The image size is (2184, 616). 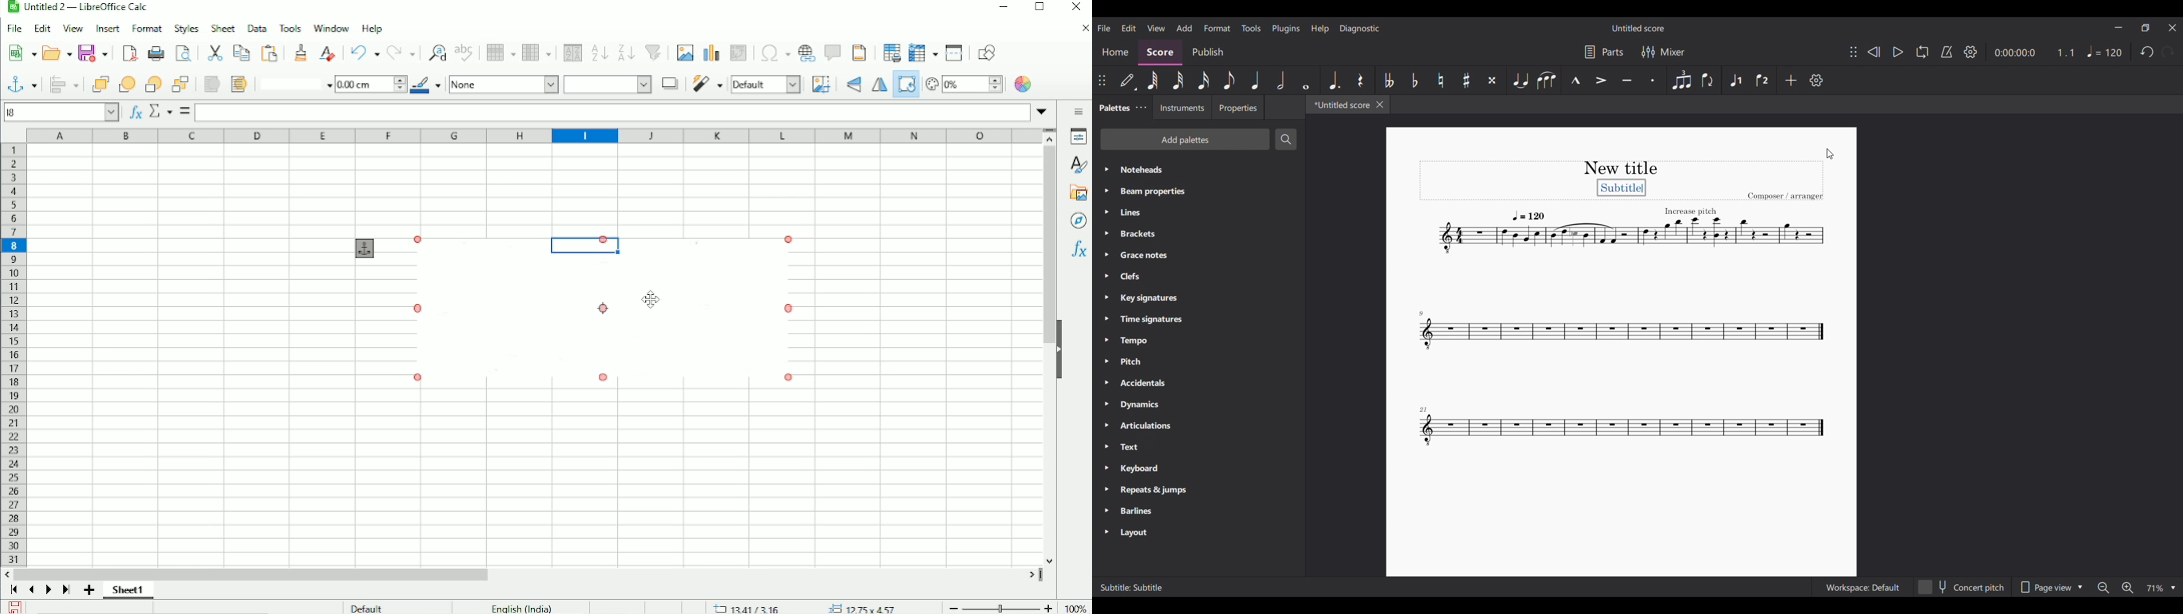 What do you see at coordinates (1077, 250) in the screenshot?
I see `Functions` at bounding box center [1077, 250].